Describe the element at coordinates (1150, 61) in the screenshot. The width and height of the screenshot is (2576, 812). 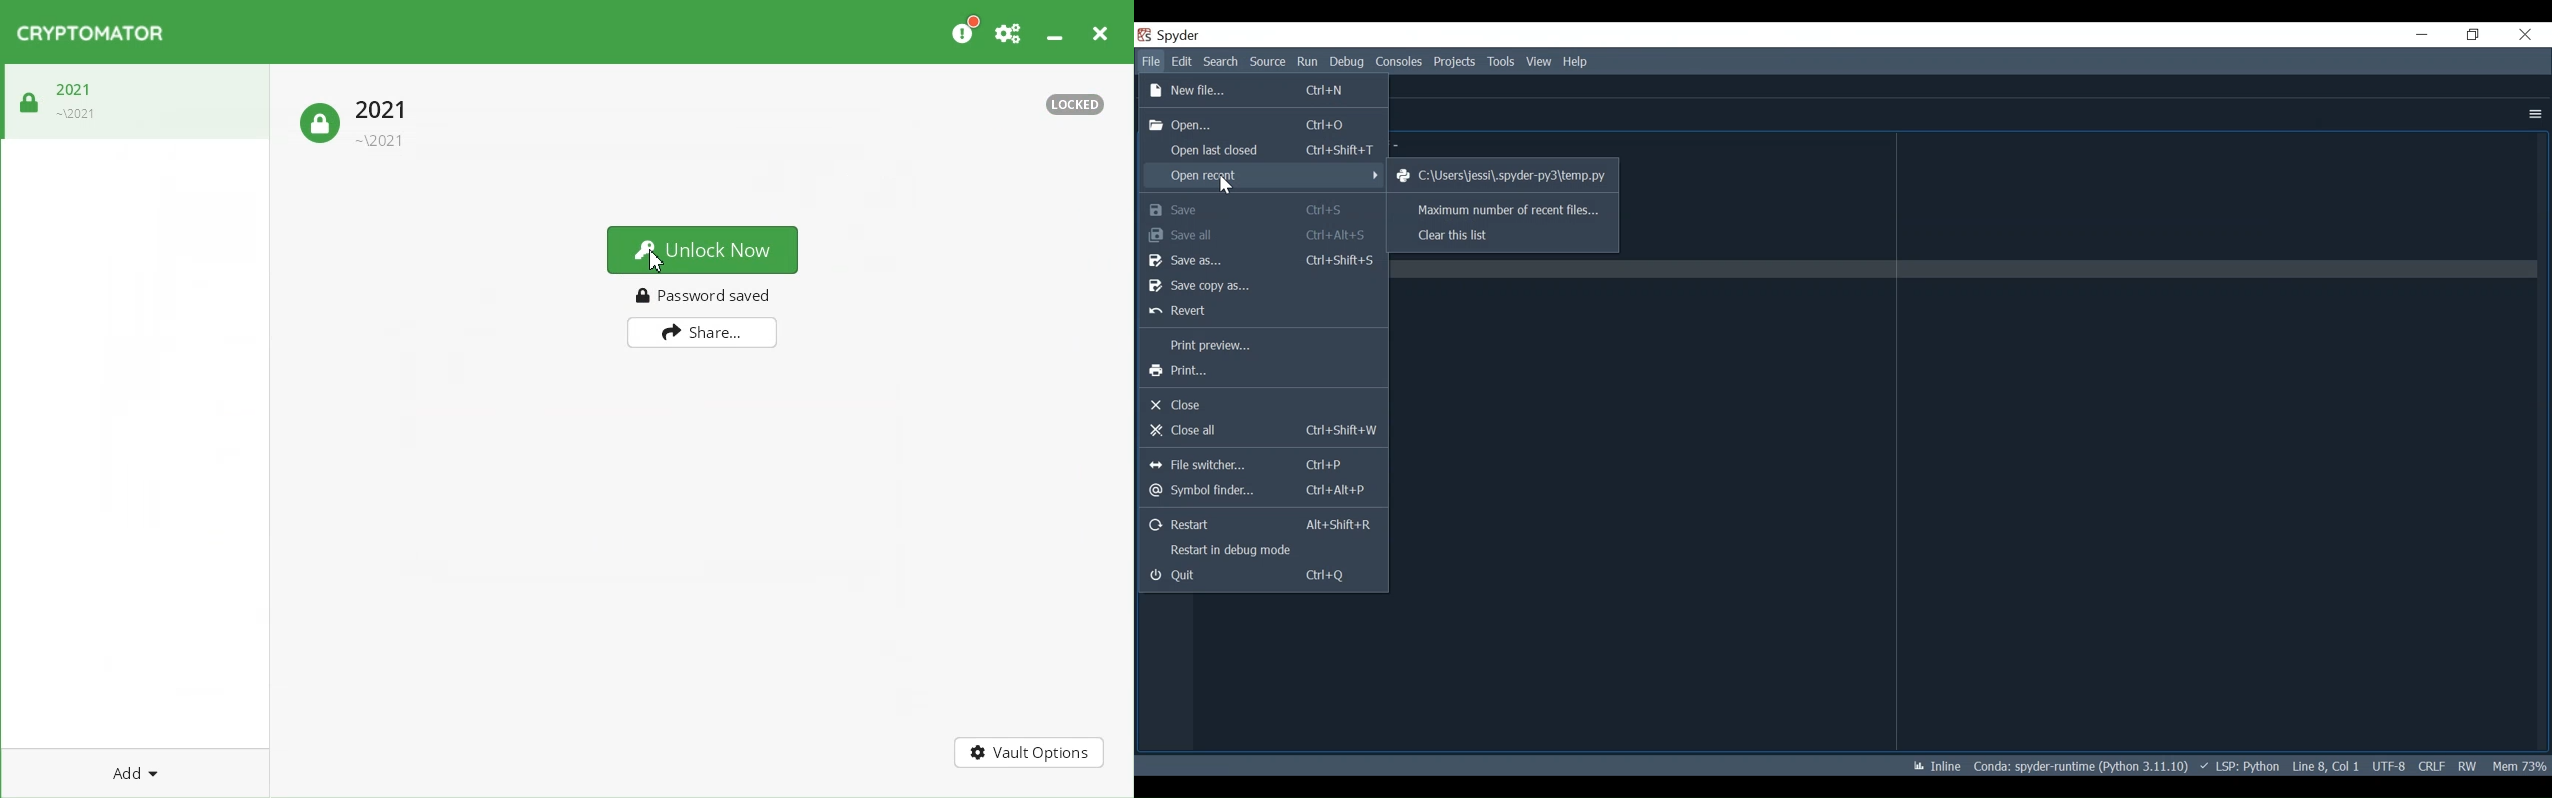
I see `File` at that location.